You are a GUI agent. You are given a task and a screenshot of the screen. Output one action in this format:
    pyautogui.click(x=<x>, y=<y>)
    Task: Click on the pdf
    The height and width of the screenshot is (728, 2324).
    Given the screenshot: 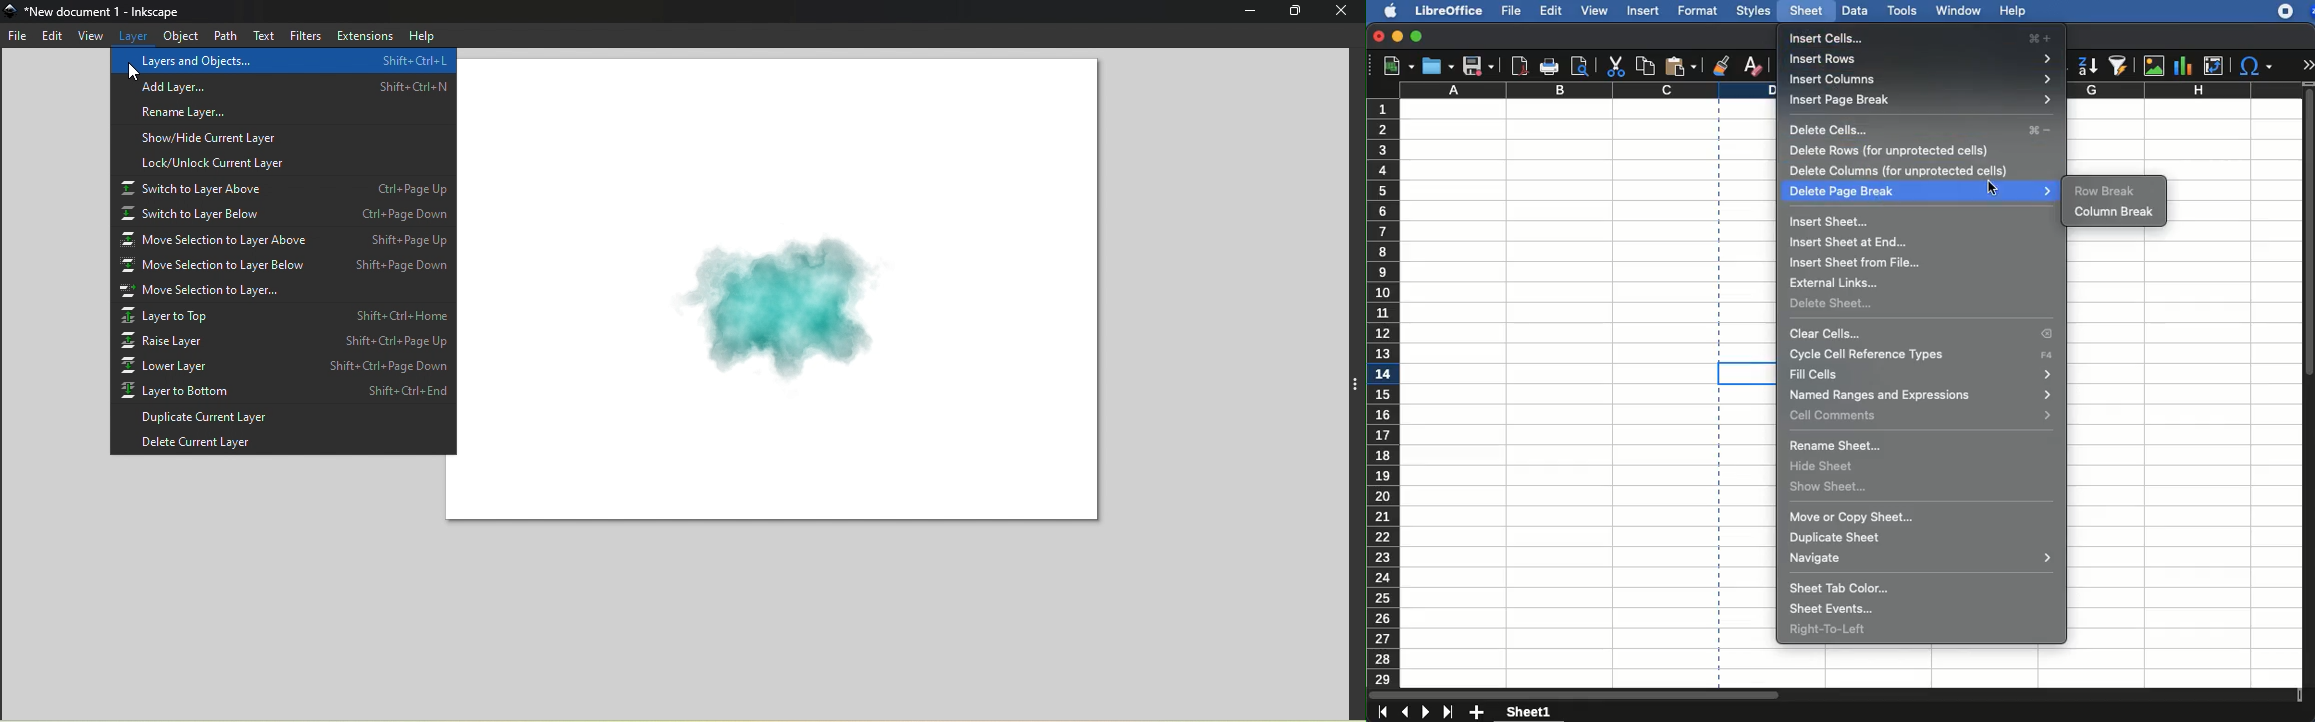 What is the action you would take?
    pyautogui.click(x=1520, y=66)
    